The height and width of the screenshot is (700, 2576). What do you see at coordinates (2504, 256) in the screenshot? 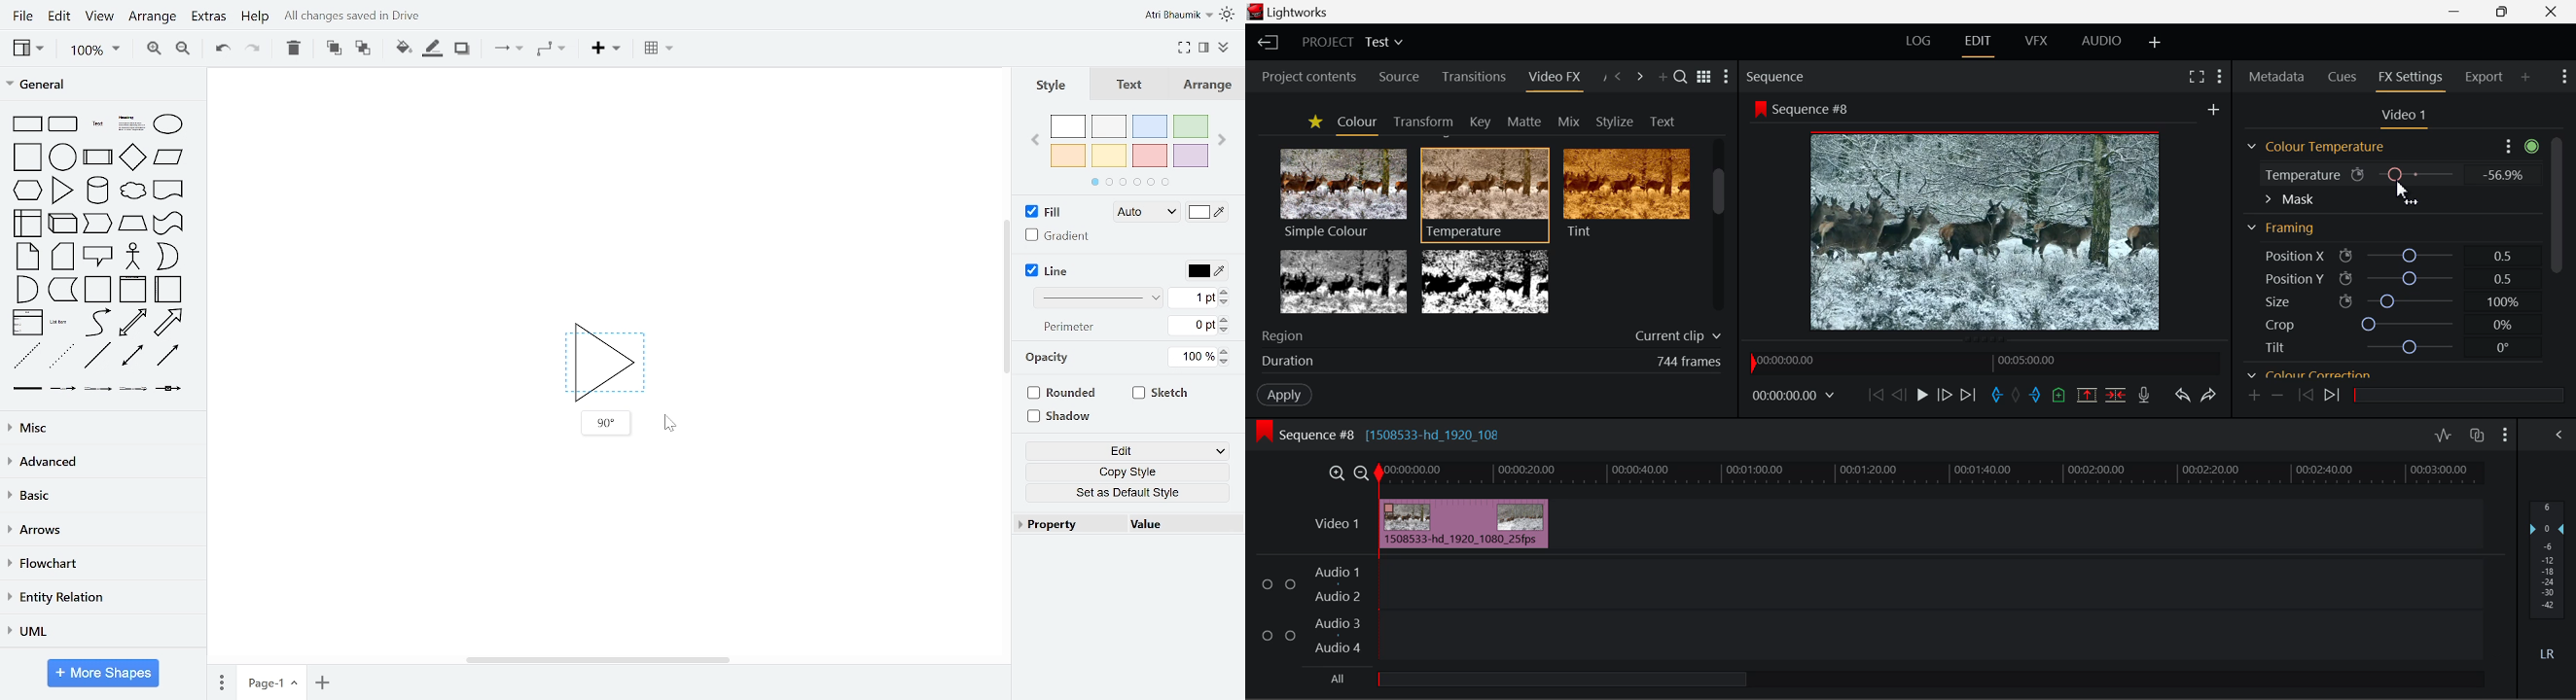
I see `0.5` at bounding box center [2504, 256].